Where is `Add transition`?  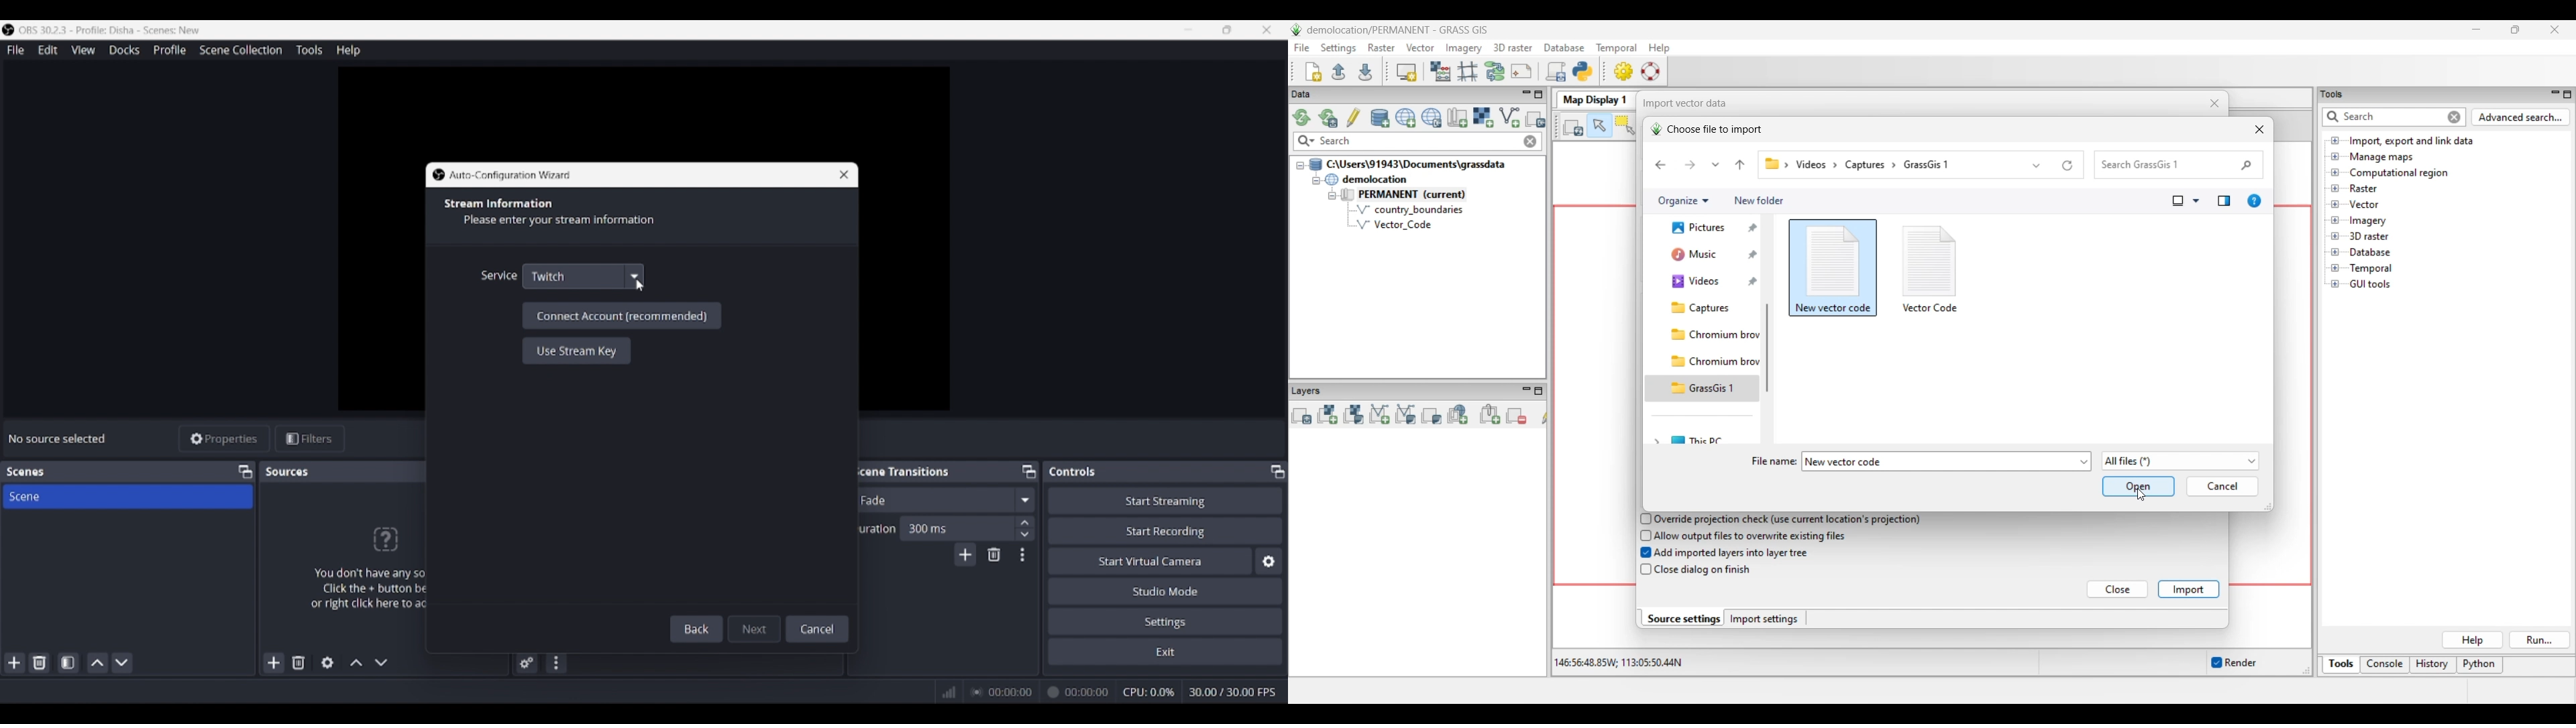 Add transition is located at coordinates (965, 554).